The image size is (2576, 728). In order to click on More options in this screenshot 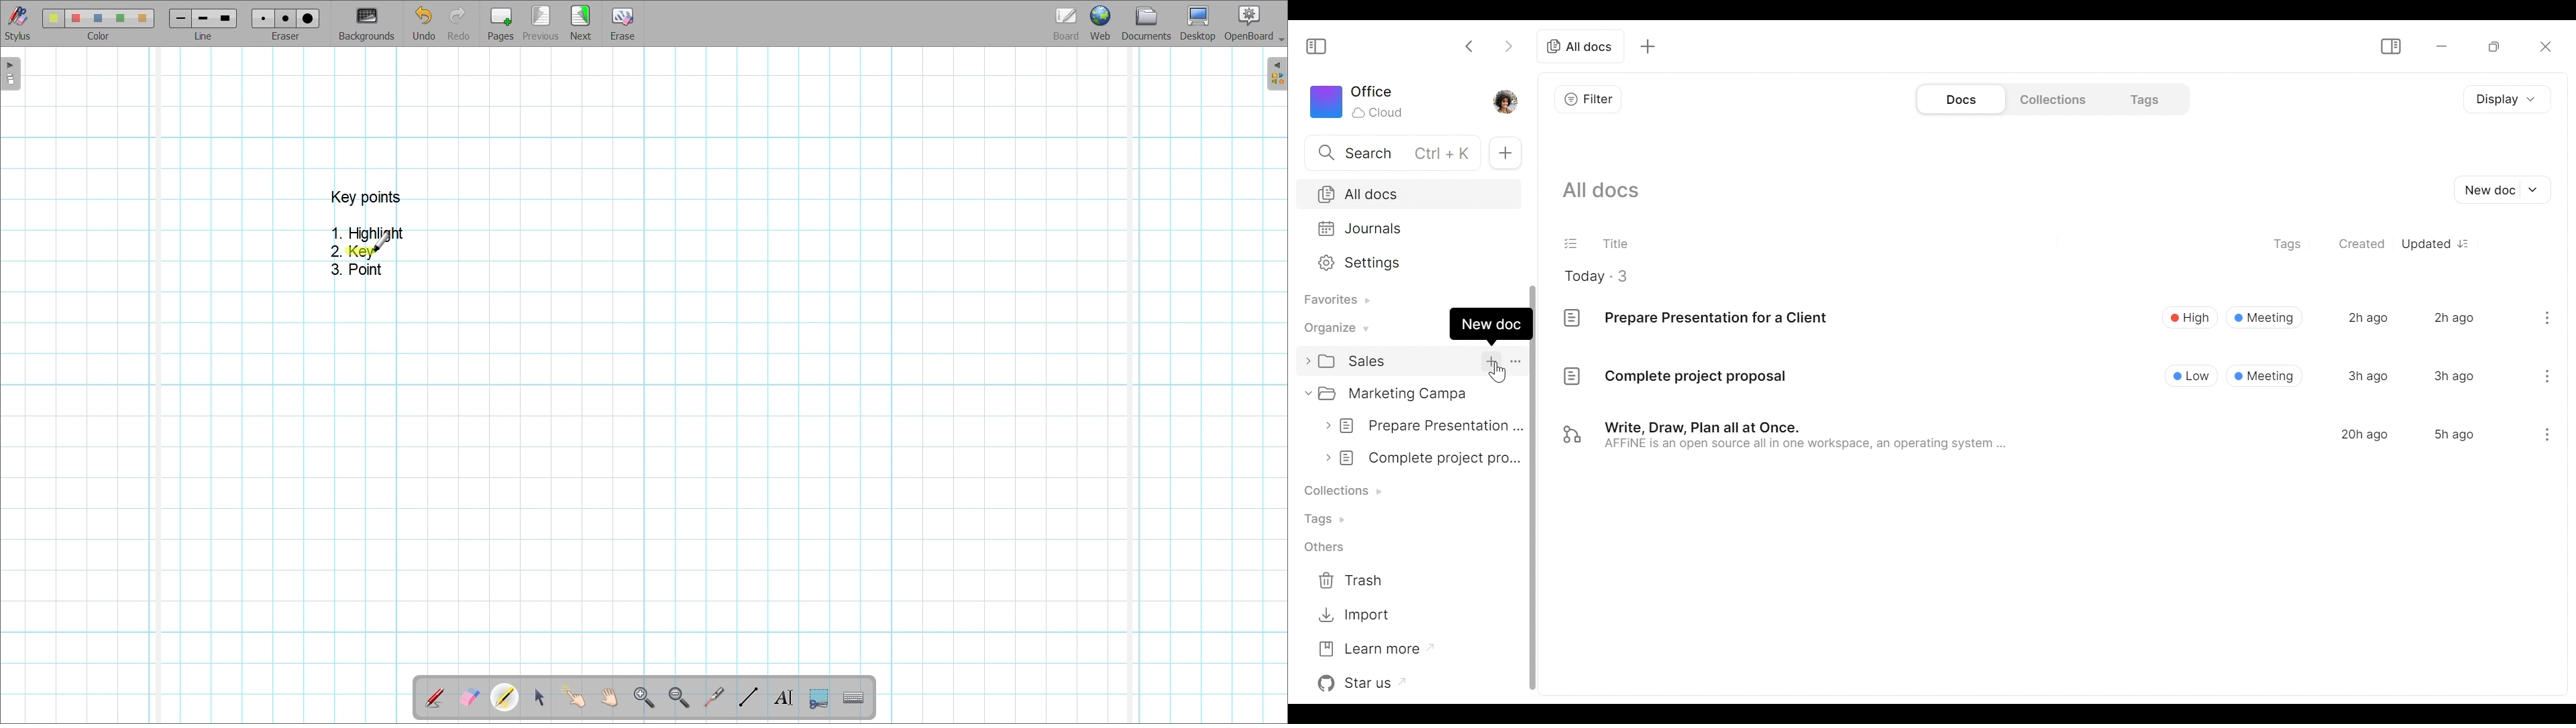, I will do `click(1516, 361)`.